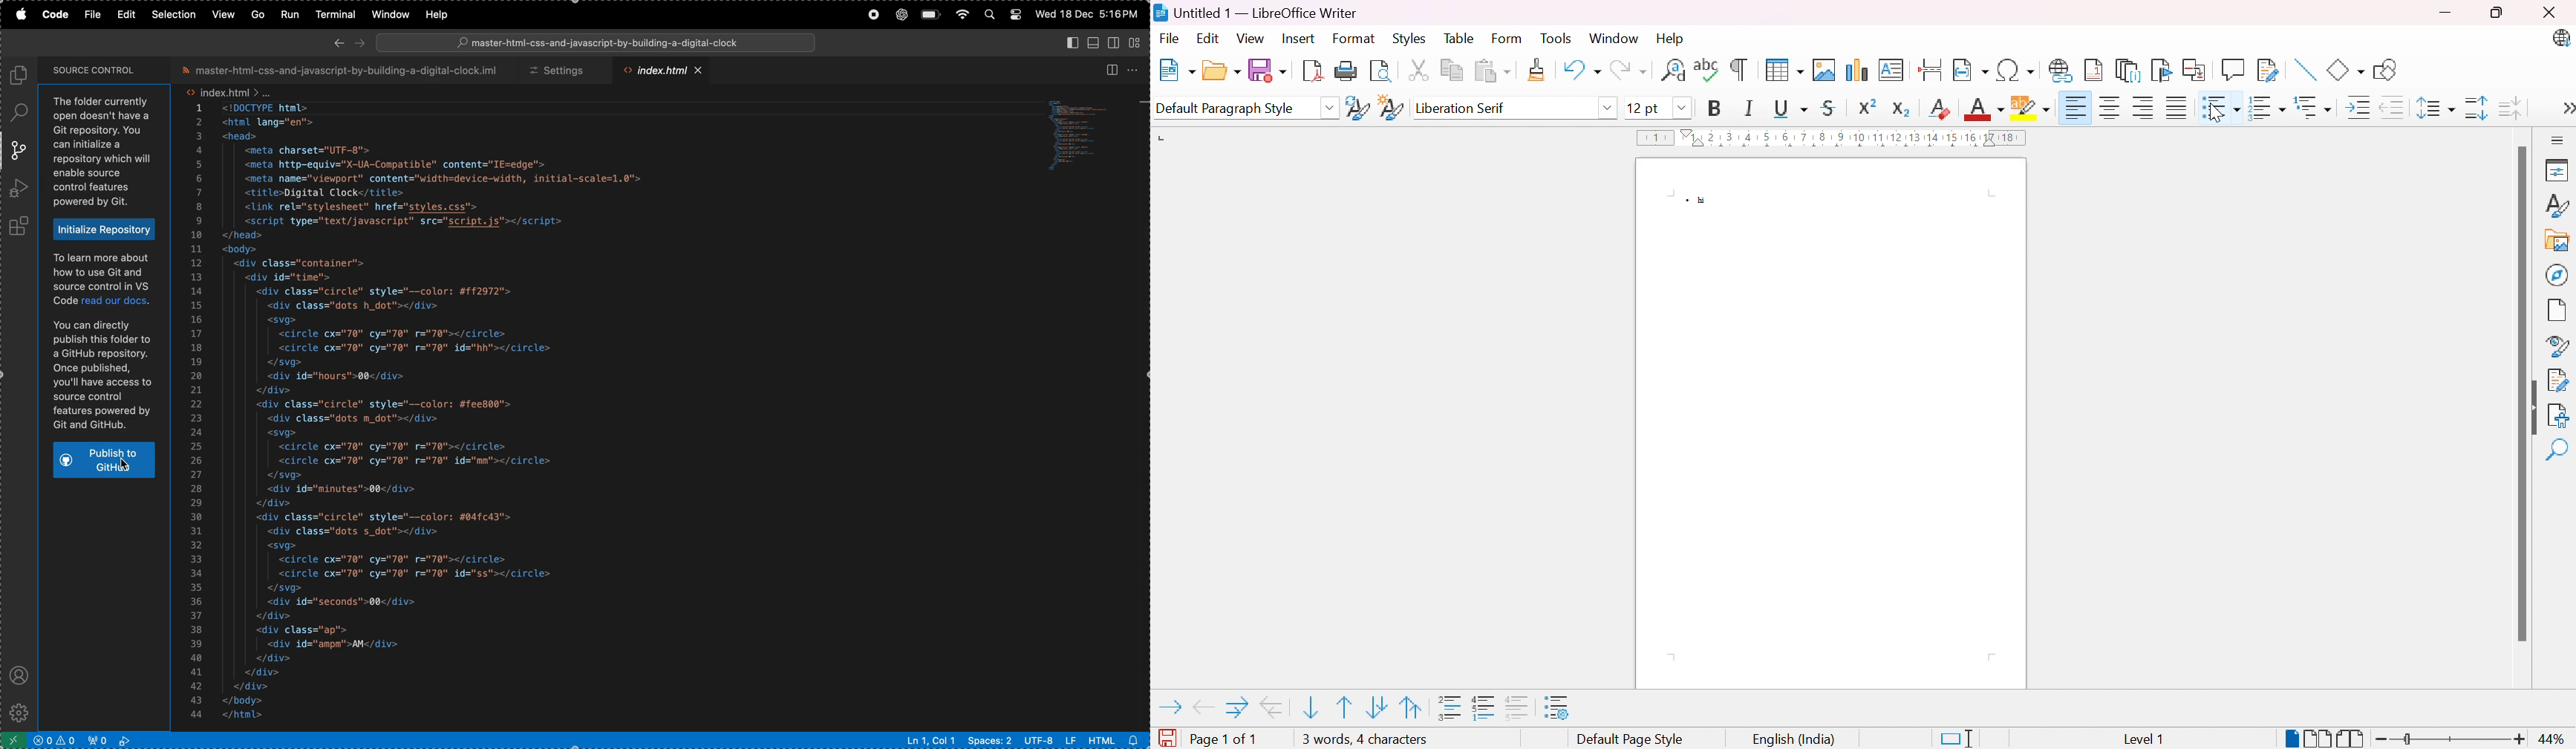 This screenshot has width=2576, height=756. Describe the element at coordinates (1346, 709) in the screenshot. I see `Move item up` at that location.